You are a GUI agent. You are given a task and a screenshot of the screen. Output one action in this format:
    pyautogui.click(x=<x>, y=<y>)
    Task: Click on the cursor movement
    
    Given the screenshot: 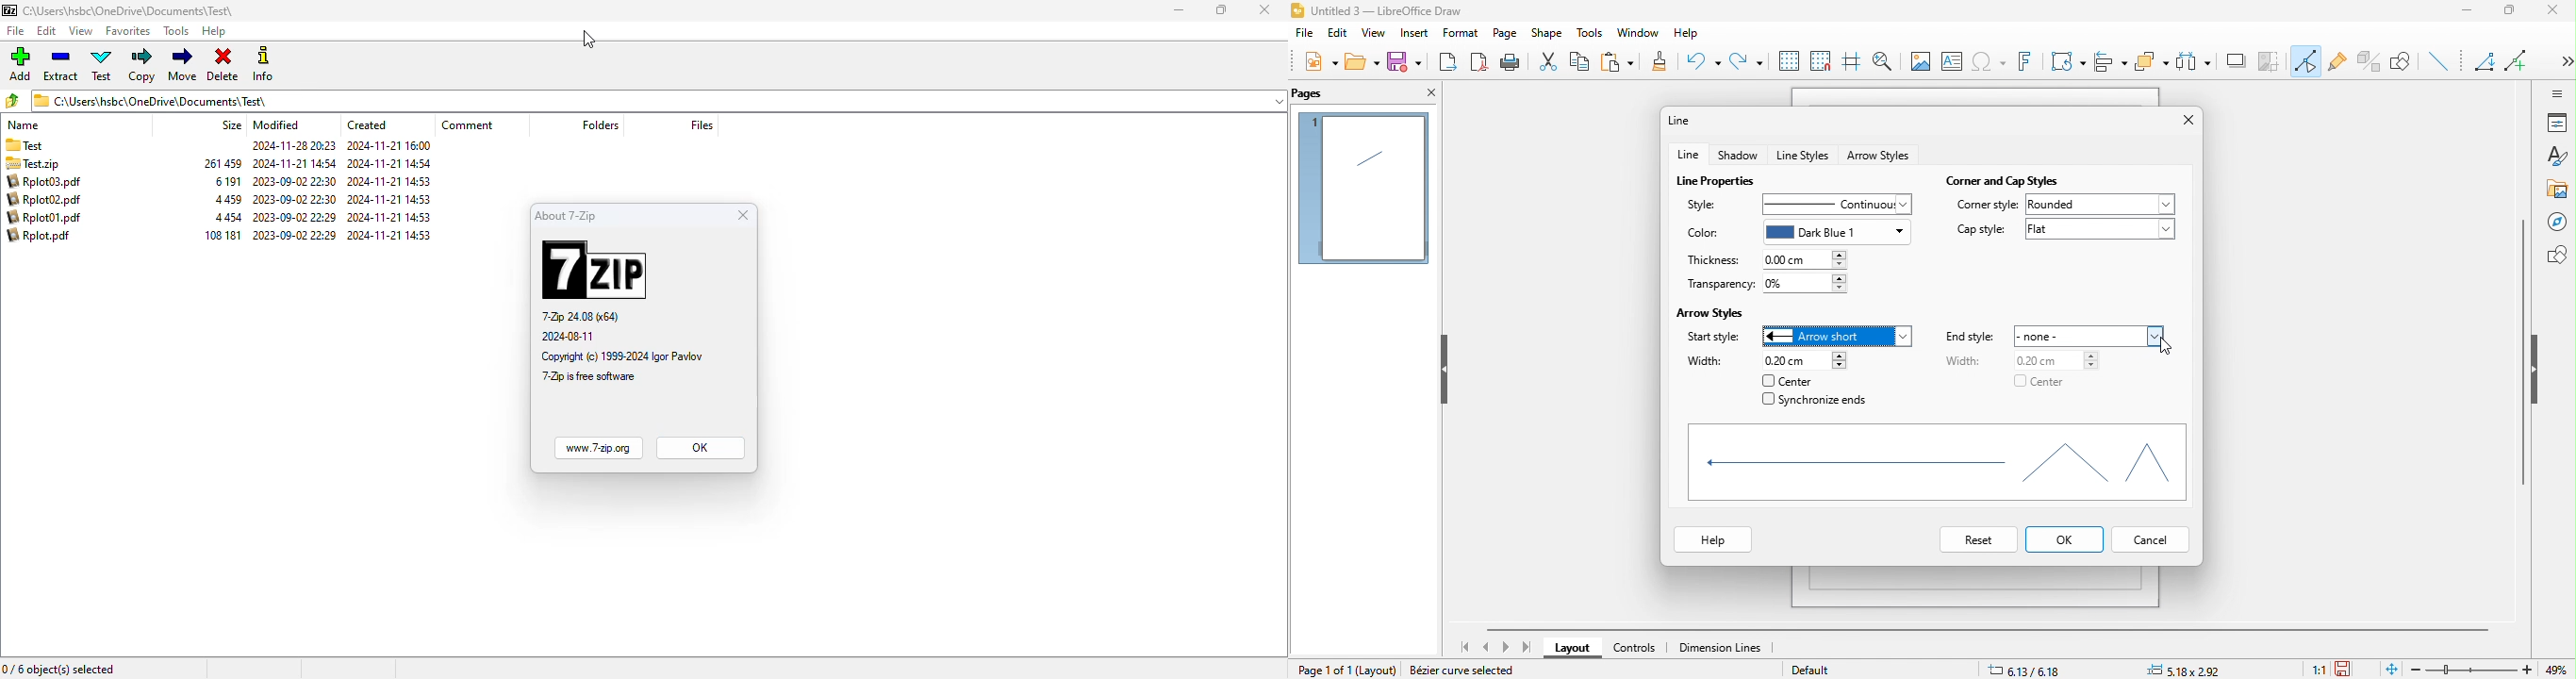 What is the action you would take?
    pyautogui.click(x=2161, y=344)
    